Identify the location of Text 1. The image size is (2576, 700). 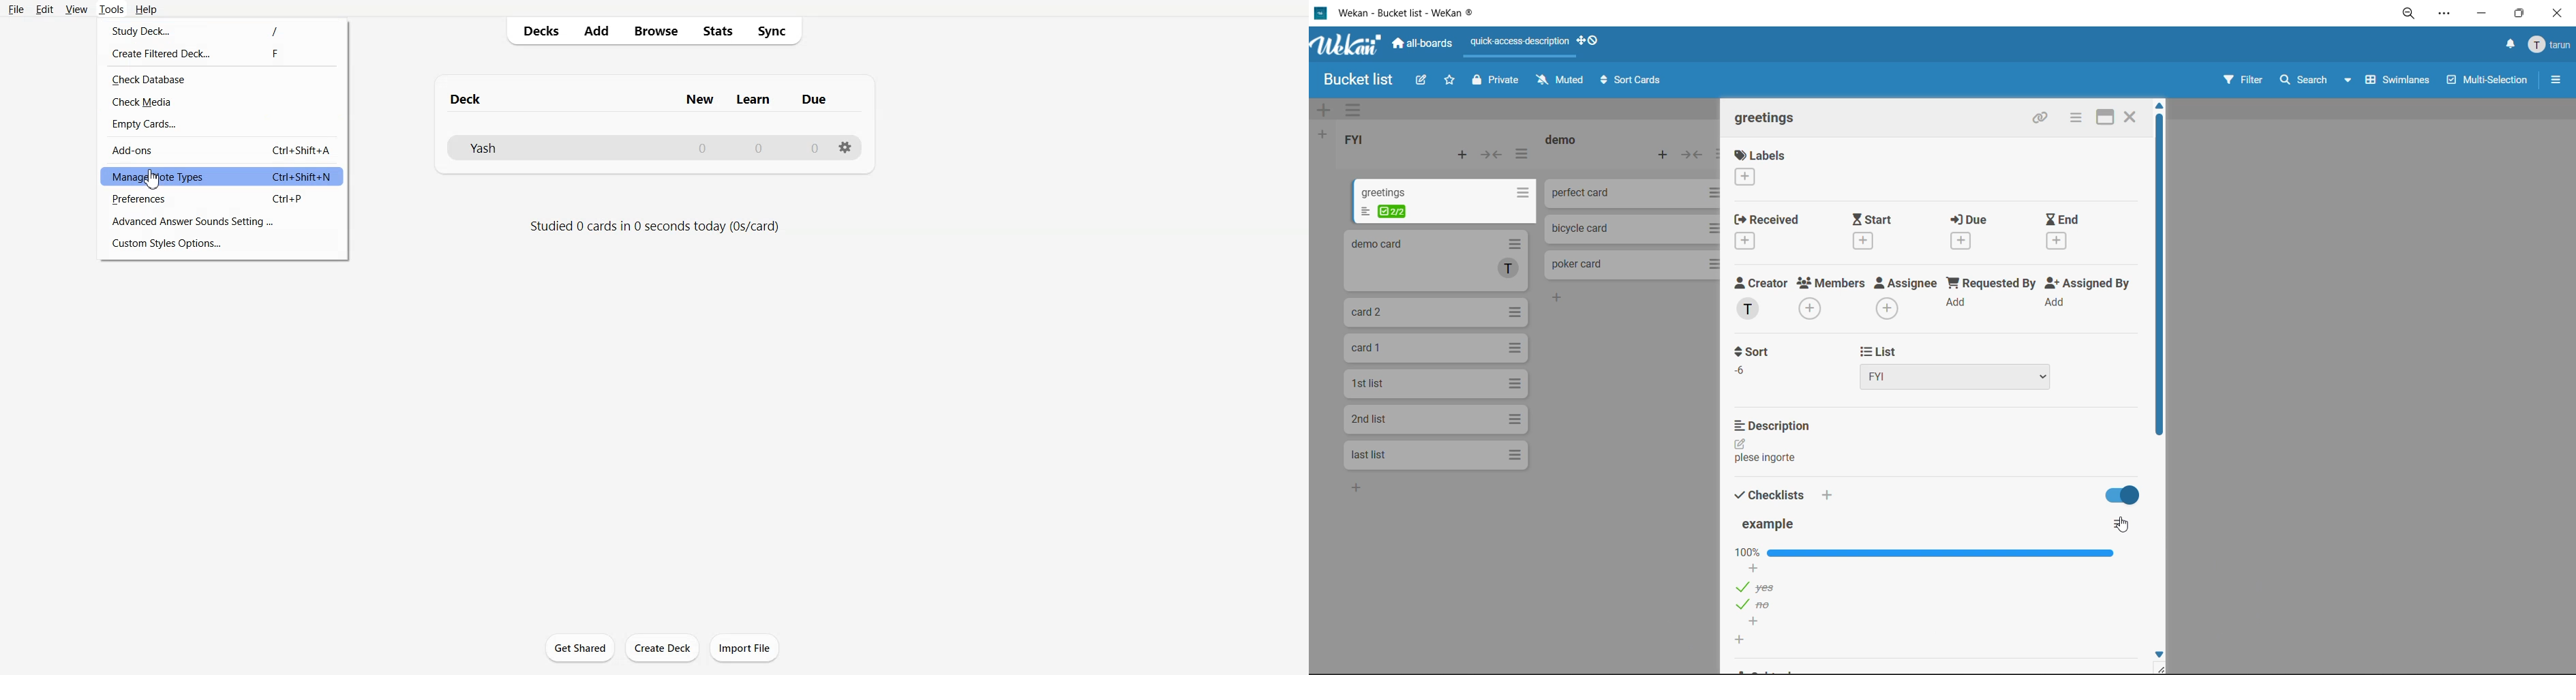
(466, 99).